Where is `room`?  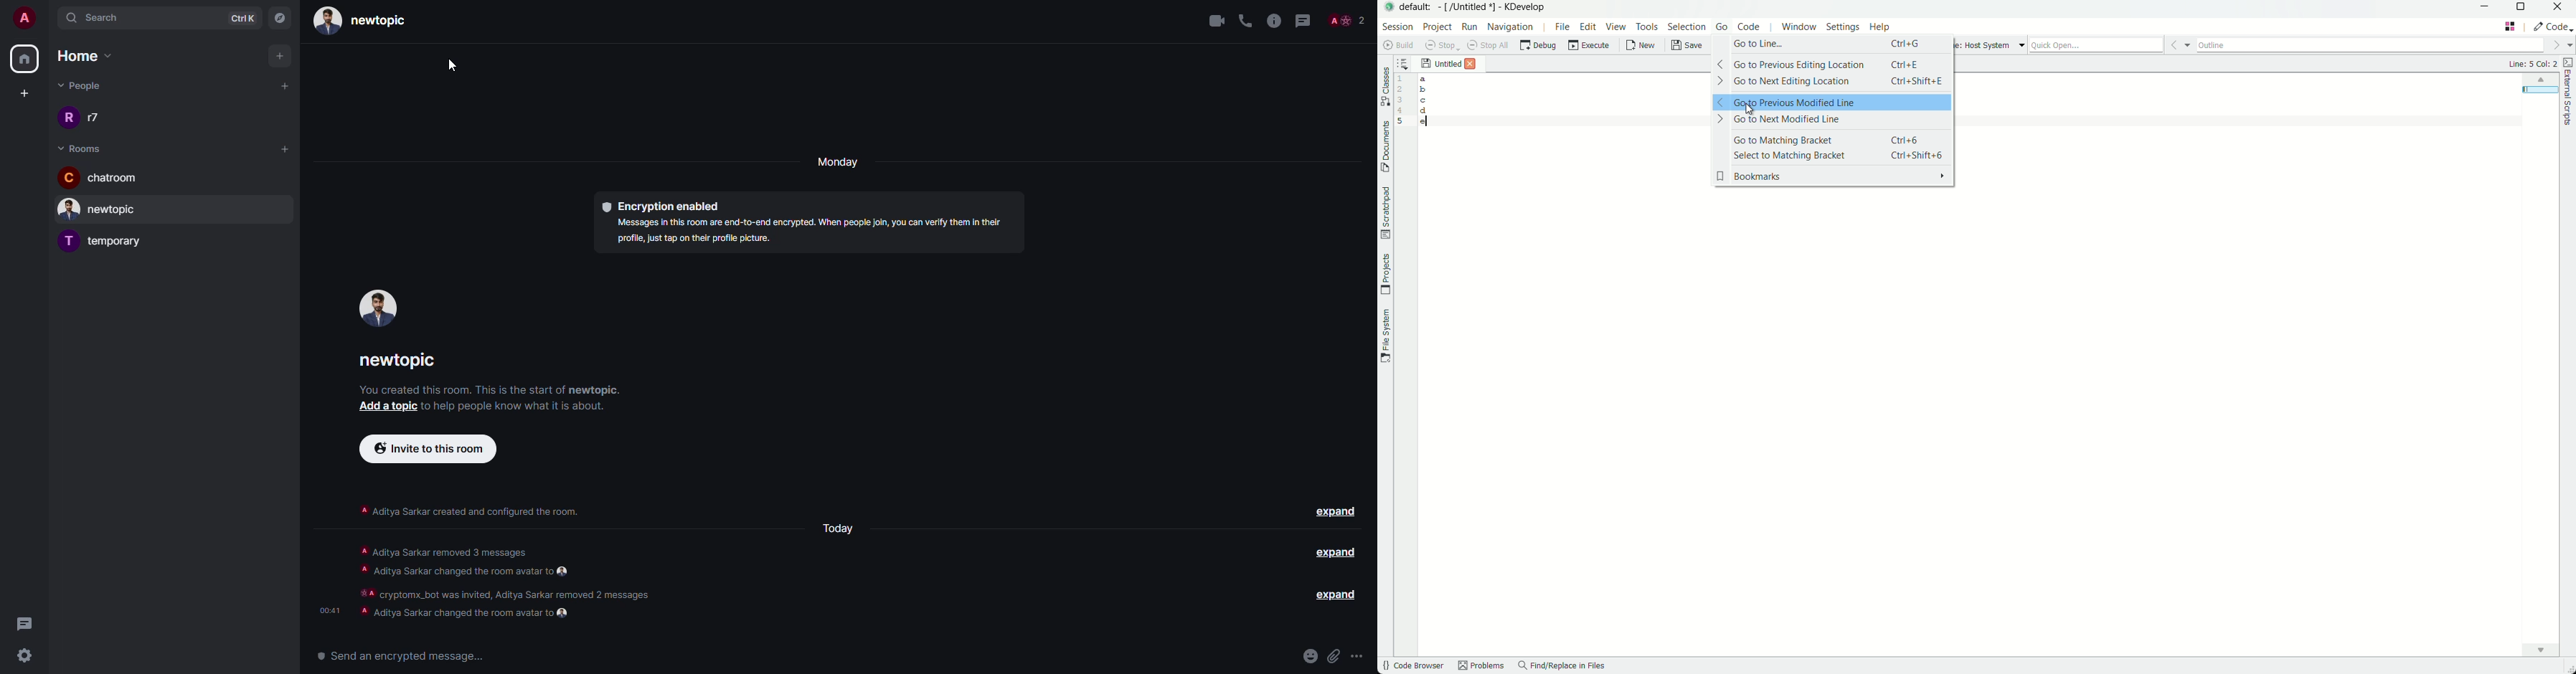
room is located at coordinates (402, 360).